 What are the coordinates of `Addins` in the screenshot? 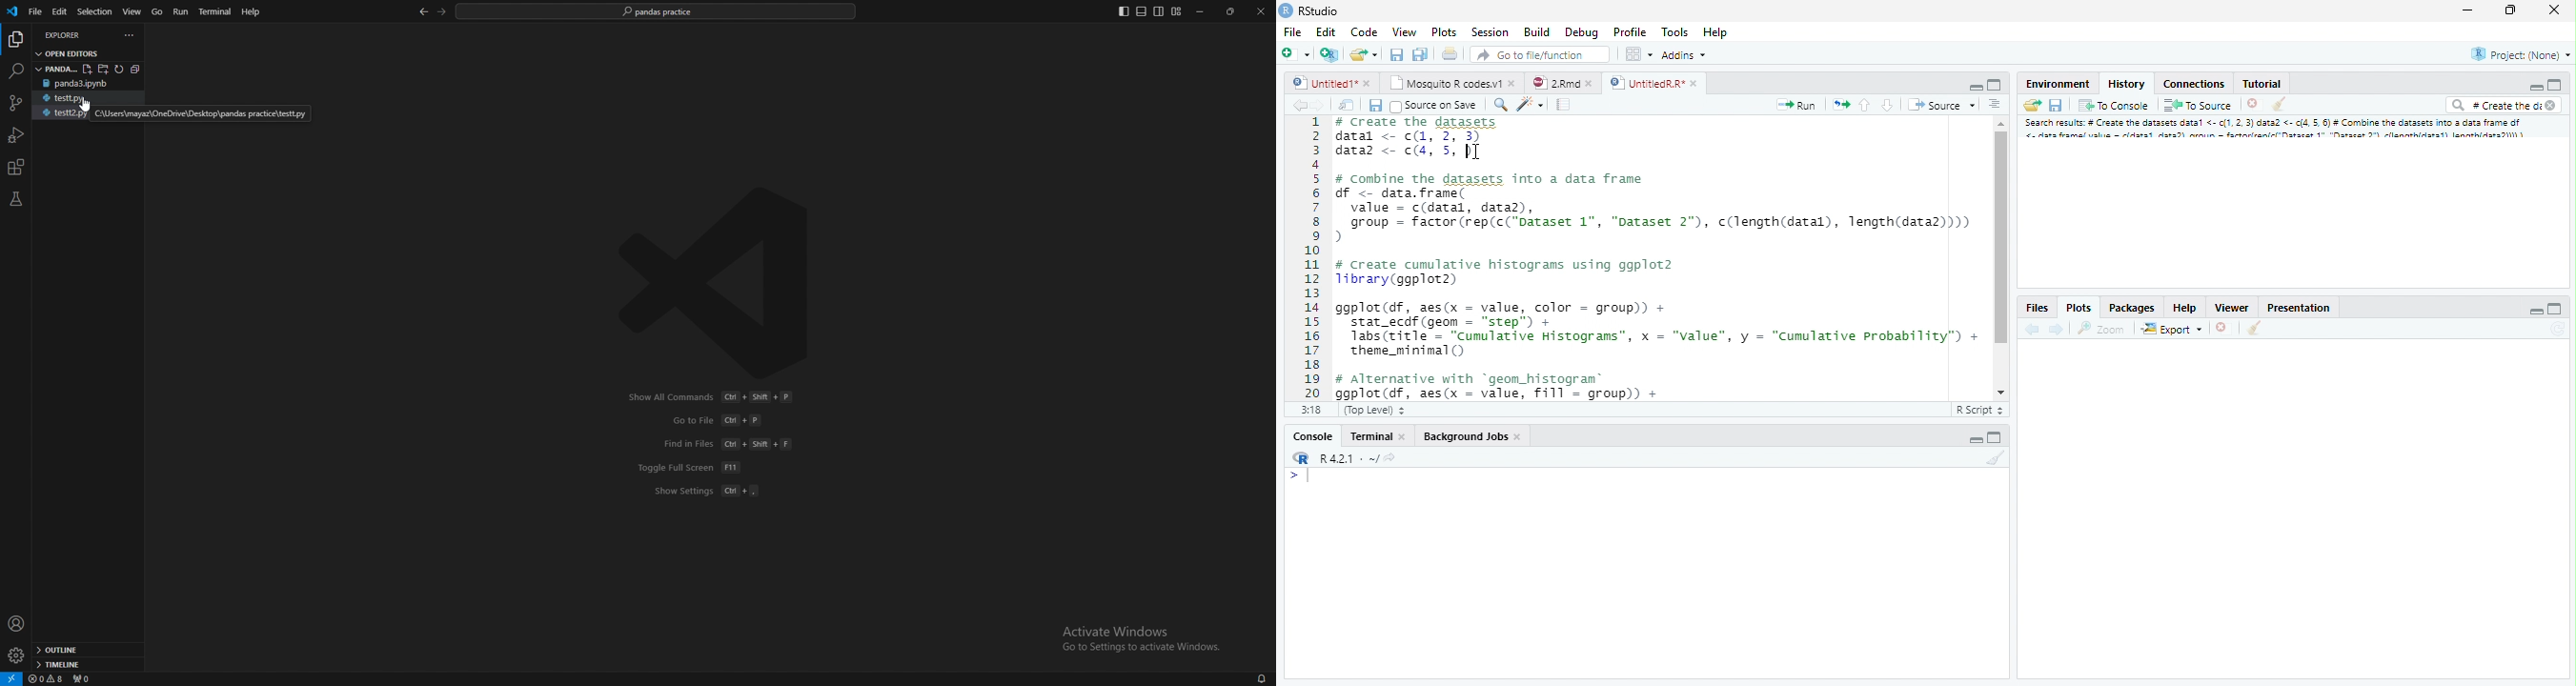 It's located at (1685, 56).